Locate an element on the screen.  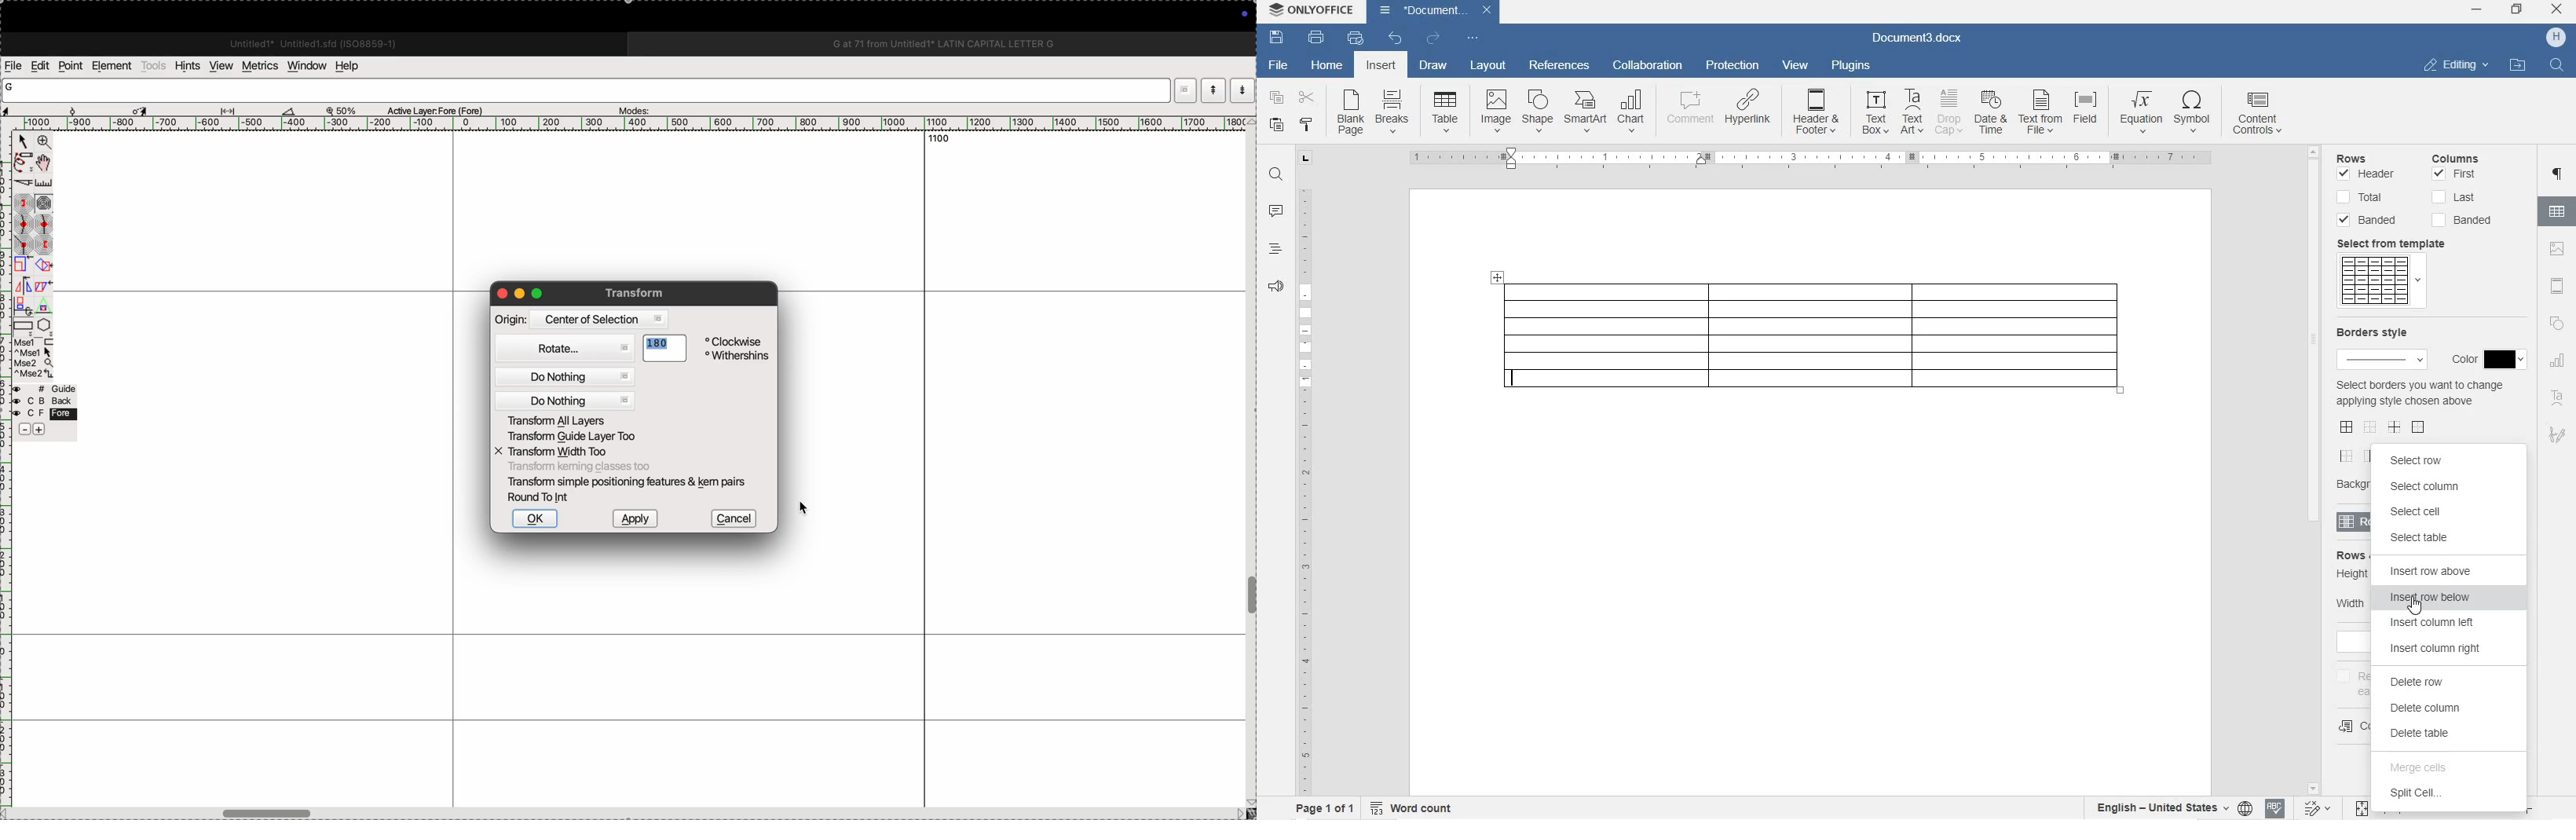
select row is located at coordinates (2418, 463).